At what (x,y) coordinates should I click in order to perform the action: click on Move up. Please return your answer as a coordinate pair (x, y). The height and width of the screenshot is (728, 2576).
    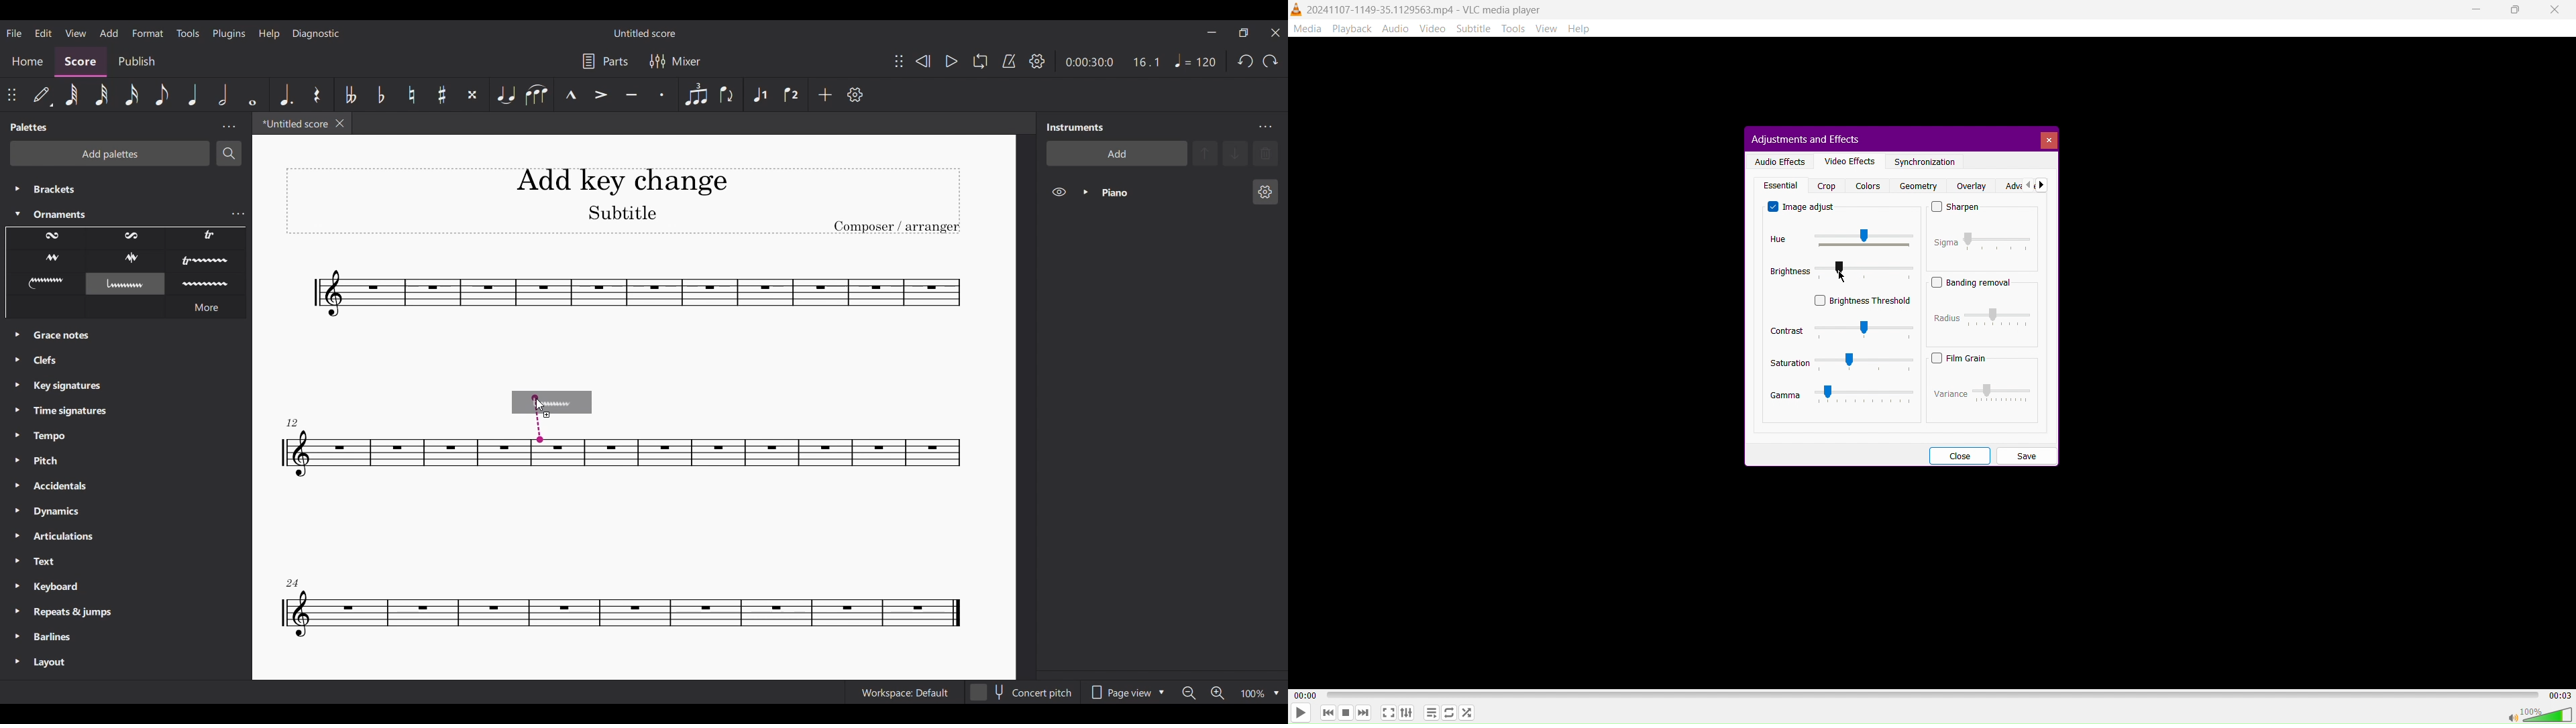
    Looking at the image, I should click on (1205, 154).